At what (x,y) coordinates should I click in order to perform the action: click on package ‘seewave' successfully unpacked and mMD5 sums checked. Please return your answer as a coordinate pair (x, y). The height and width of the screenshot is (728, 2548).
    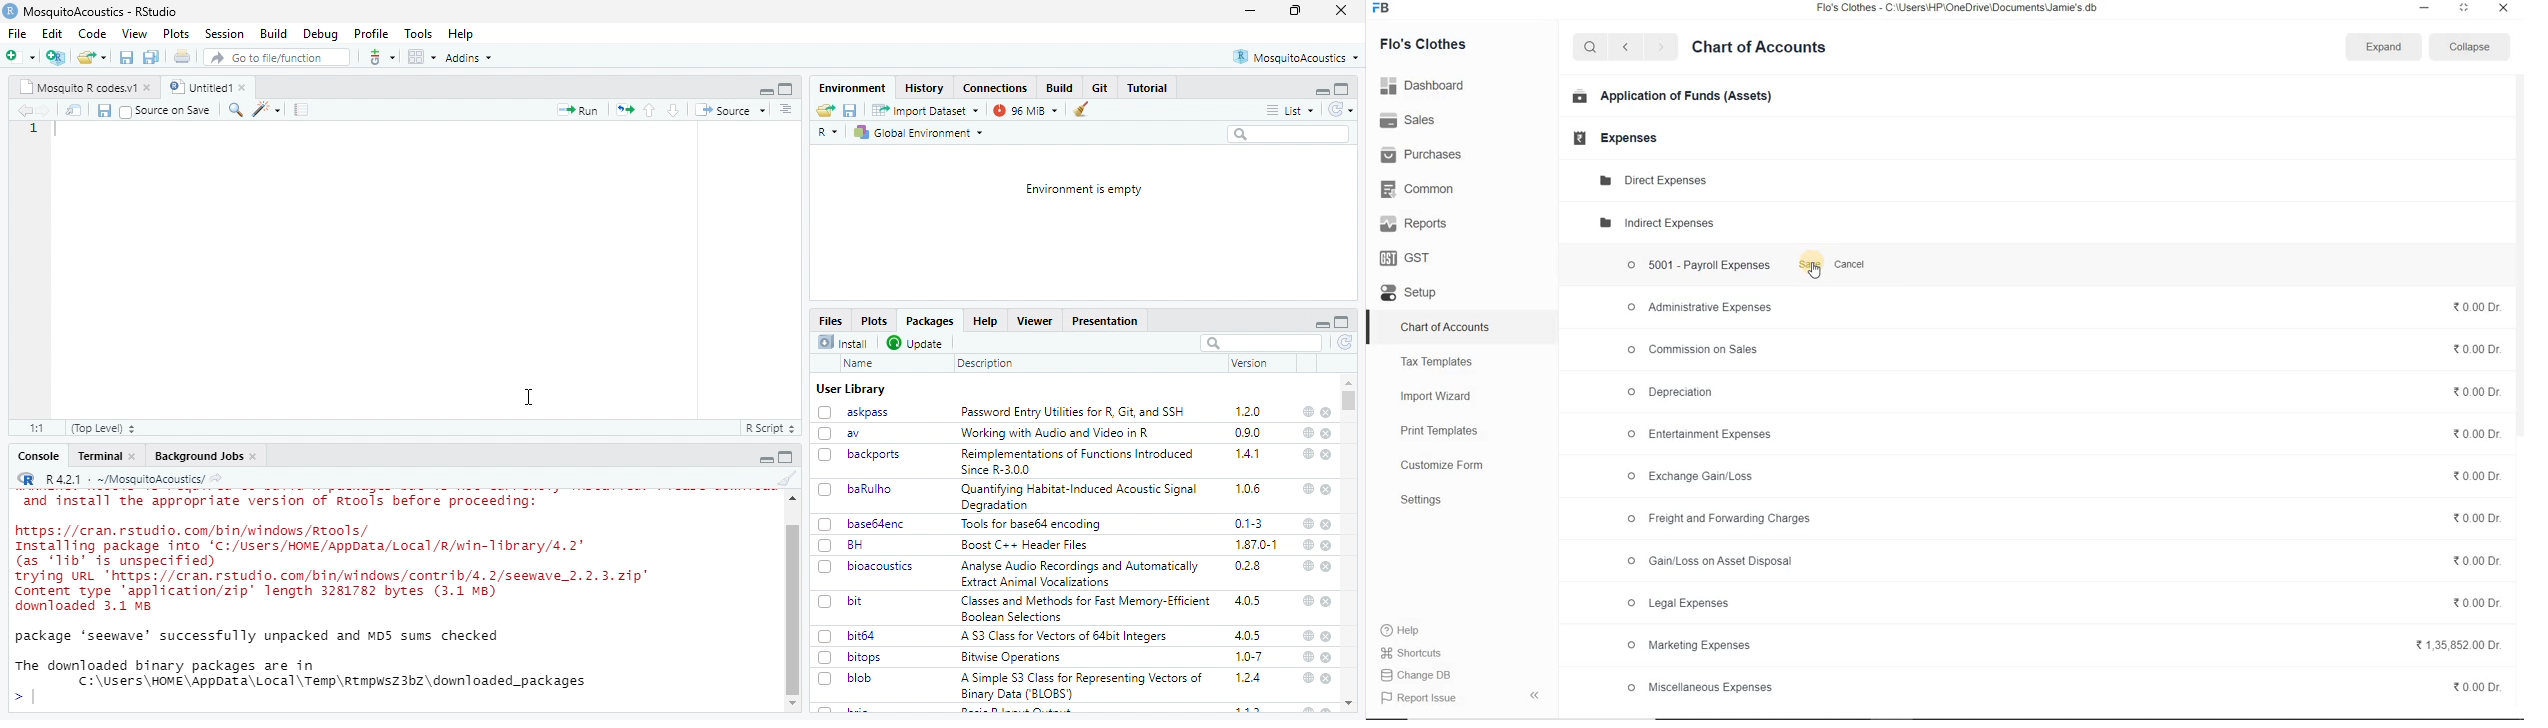
    Looking at the image, I should click on (262, 638).